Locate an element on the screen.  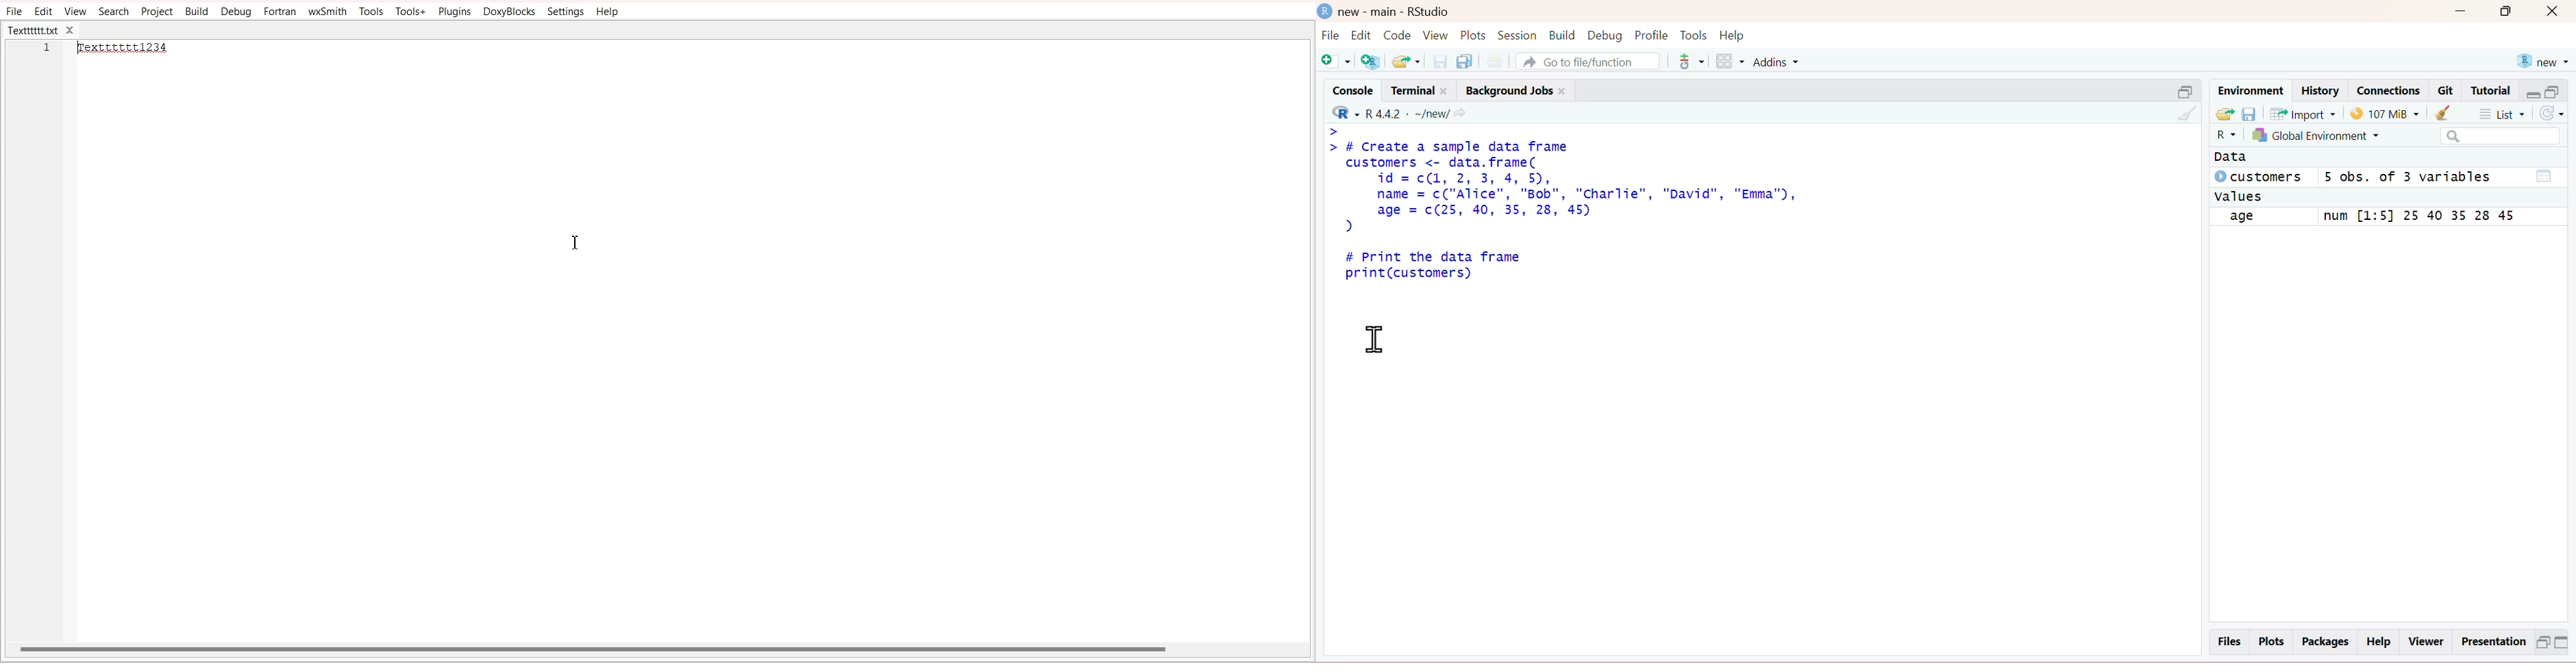
 Environment is located at coordinates (2250, 89).